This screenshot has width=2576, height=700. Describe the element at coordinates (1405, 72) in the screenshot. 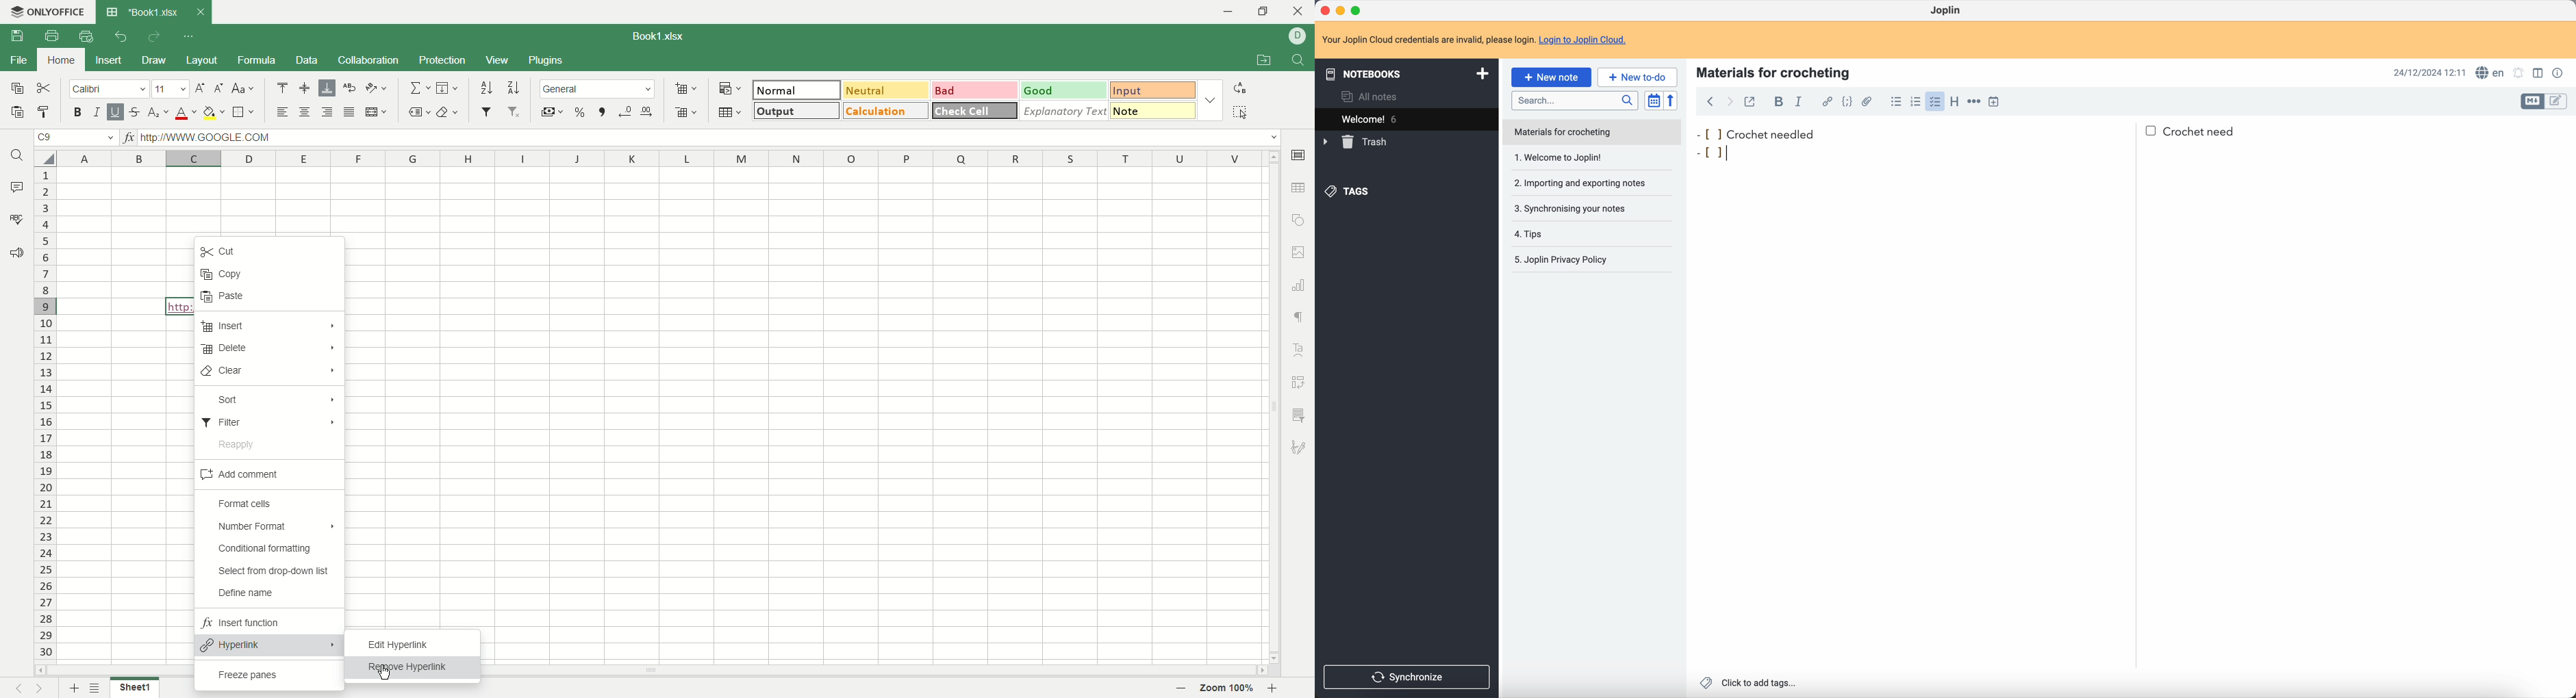

I see `notebooks` at that location.